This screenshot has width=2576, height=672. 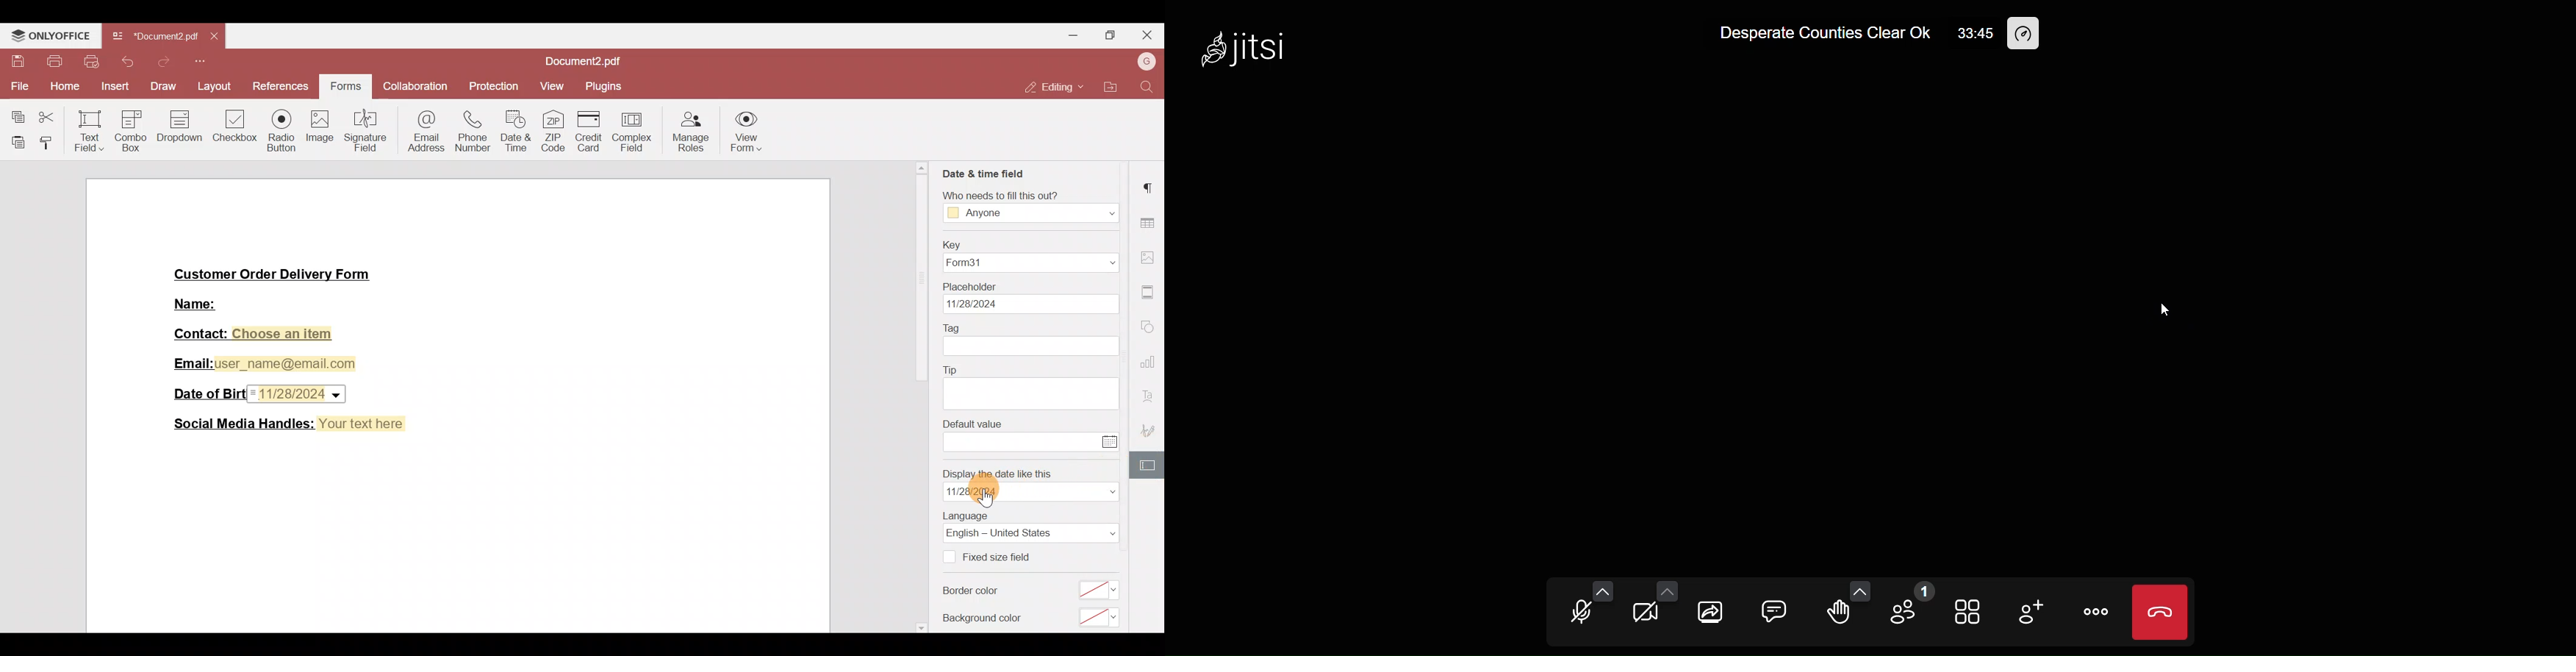 I want to click on select border color, so click(x=1099, y=589).